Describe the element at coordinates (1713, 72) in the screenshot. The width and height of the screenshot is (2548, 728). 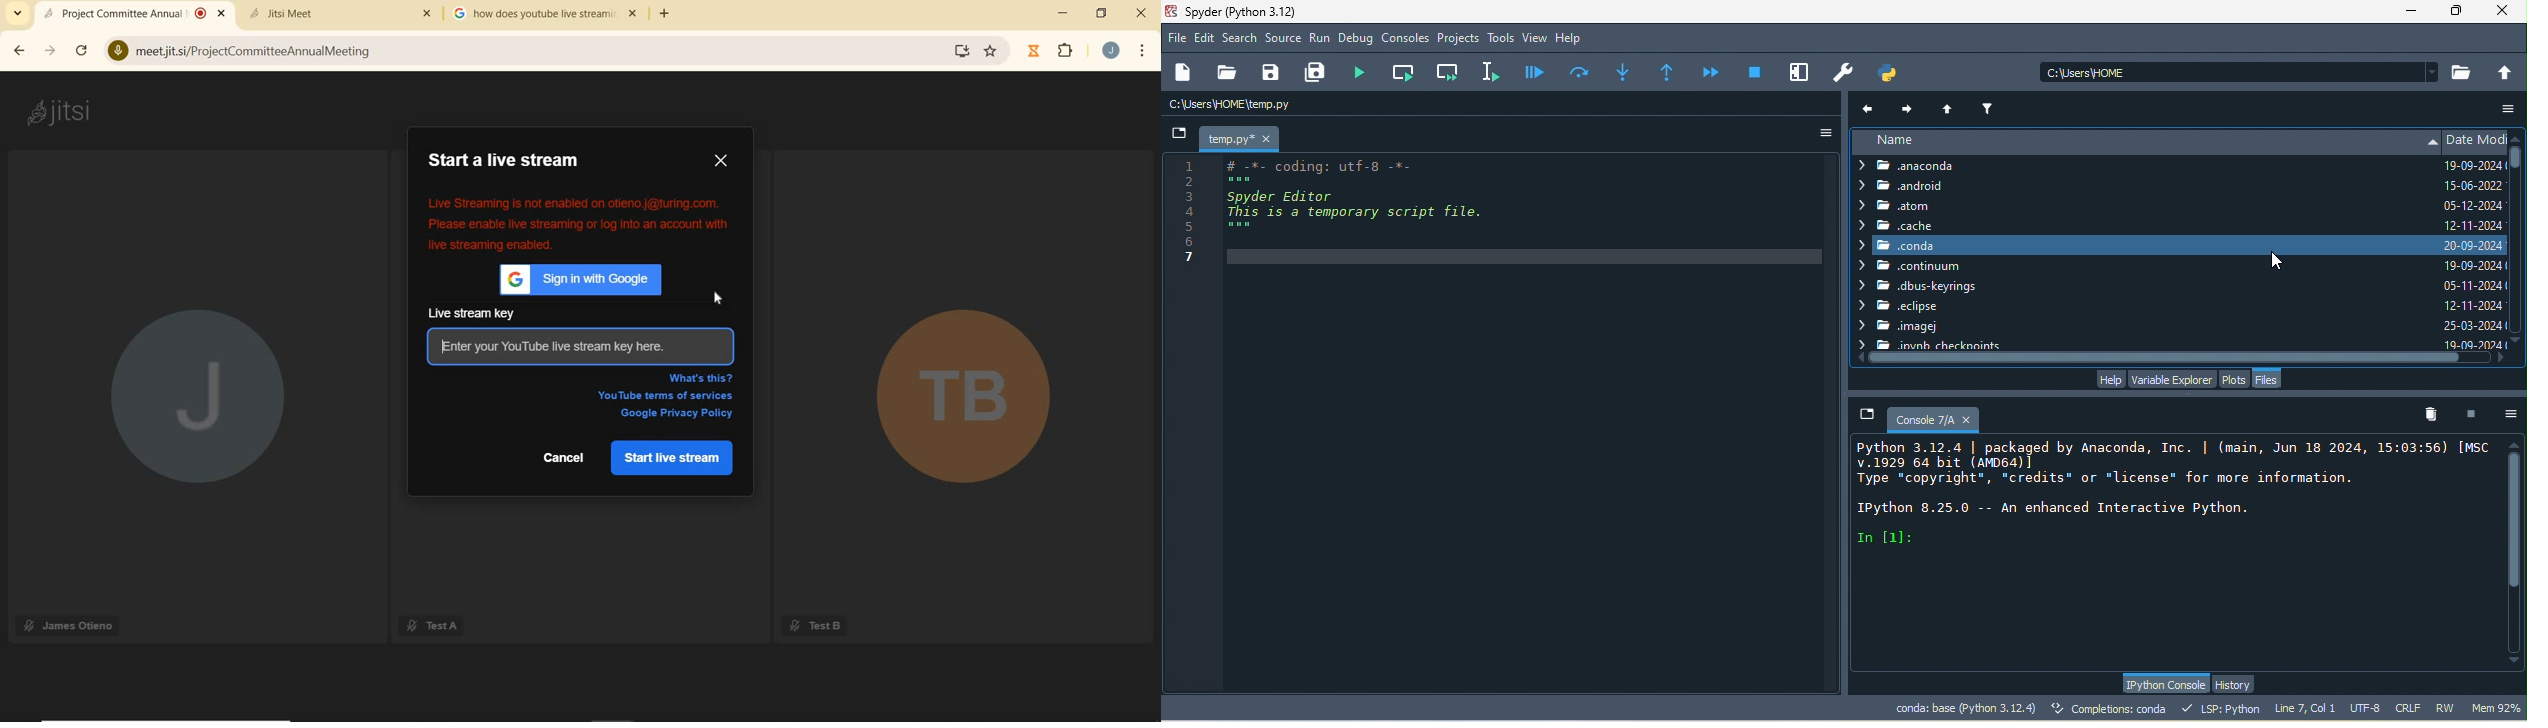
I see `continue execution` at that location.